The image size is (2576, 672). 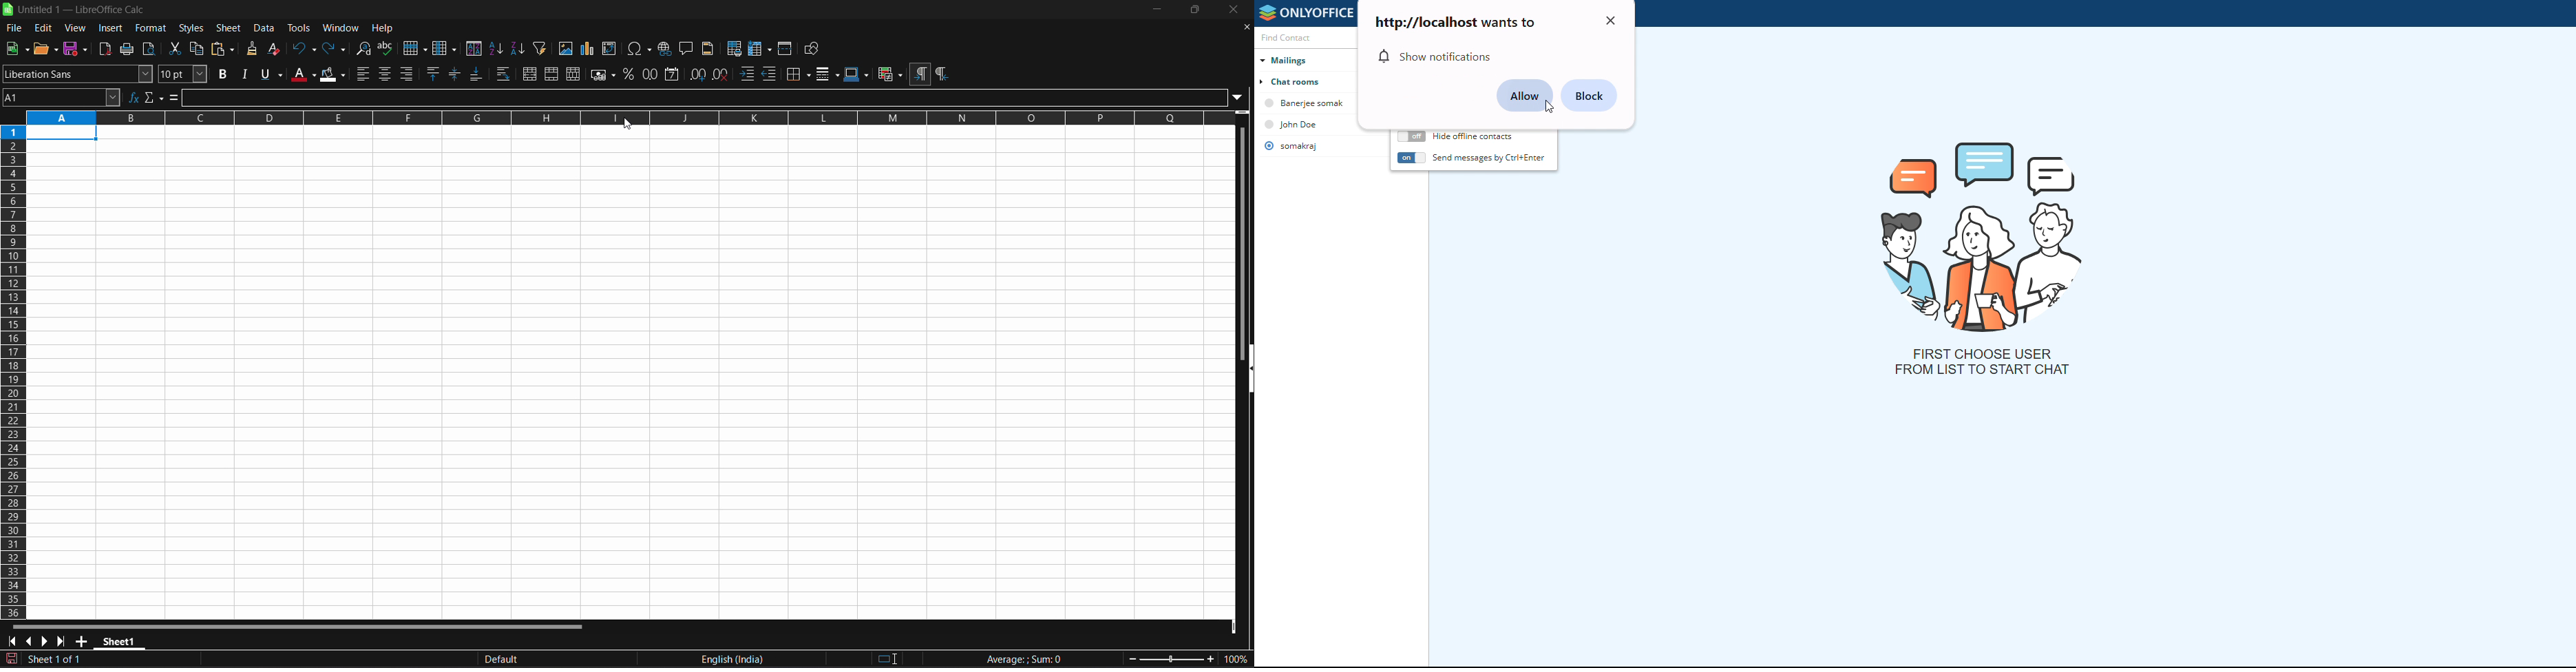 I want to click on freeze rows and columns, so click(x=761, y=48).